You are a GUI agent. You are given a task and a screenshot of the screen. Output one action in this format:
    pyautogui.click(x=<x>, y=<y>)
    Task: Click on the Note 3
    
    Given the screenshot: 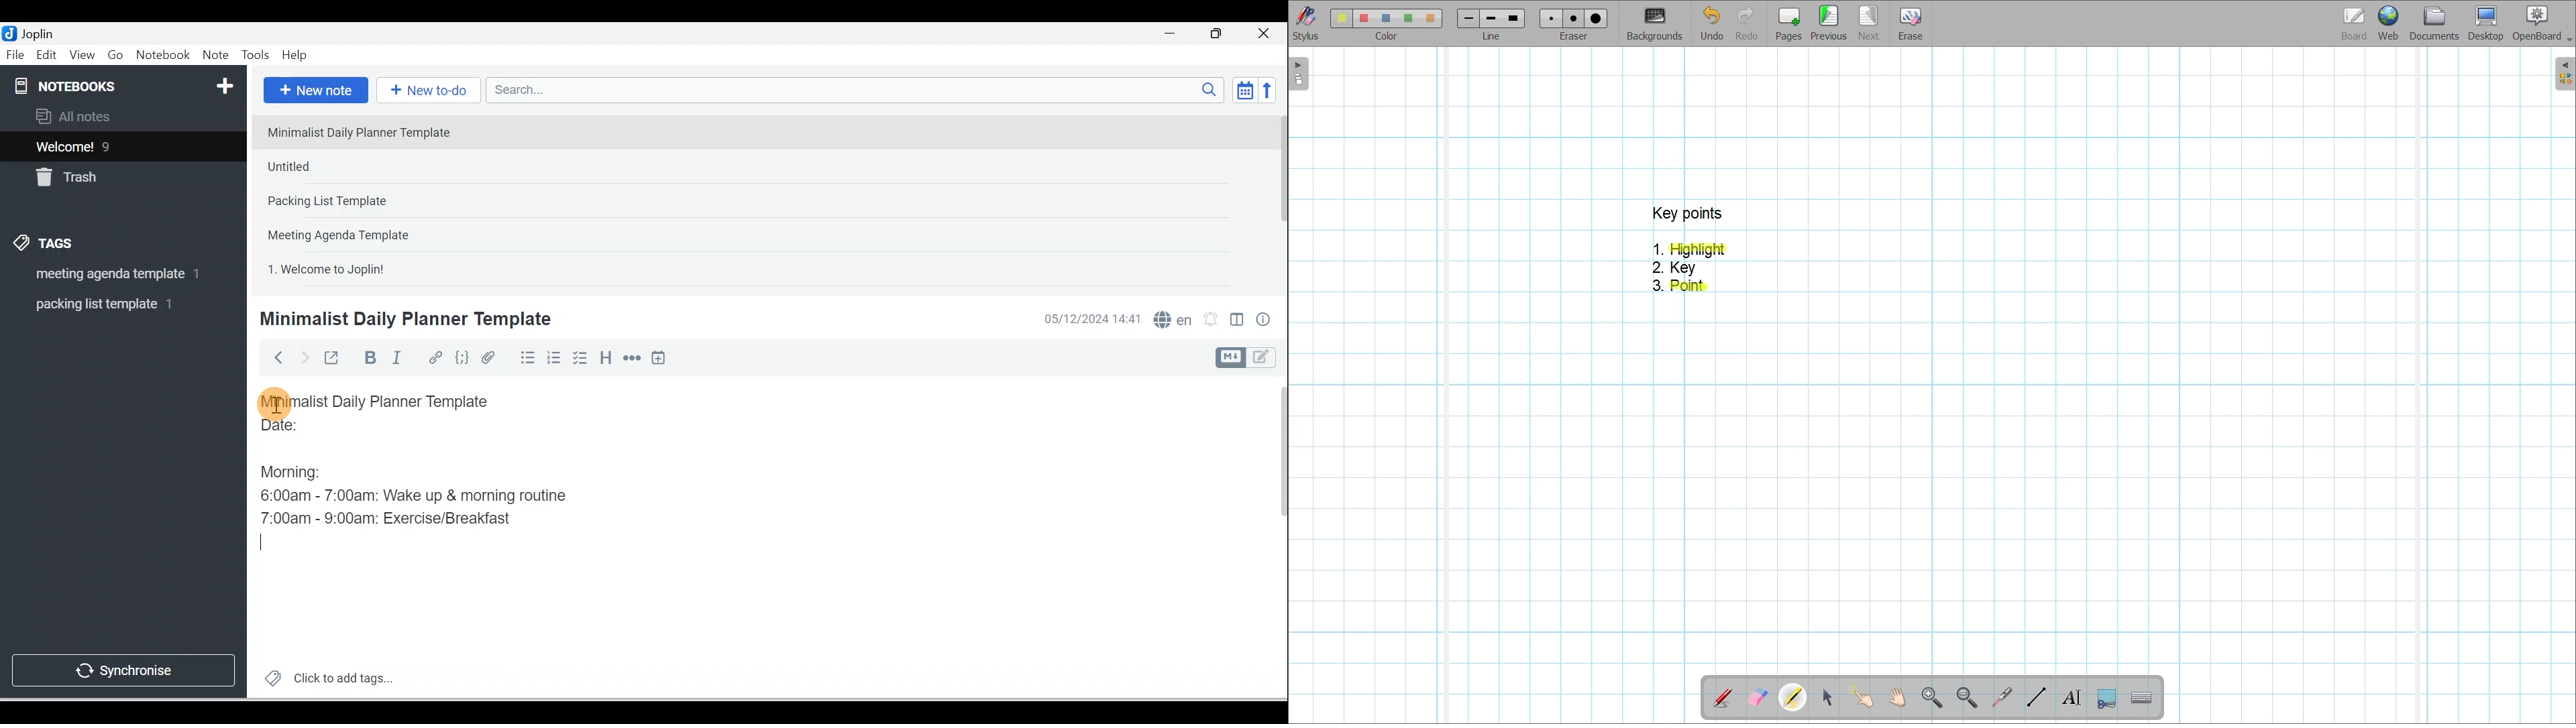 What is the action you would take?
    pyautogui.click(x=370, y=202)
    